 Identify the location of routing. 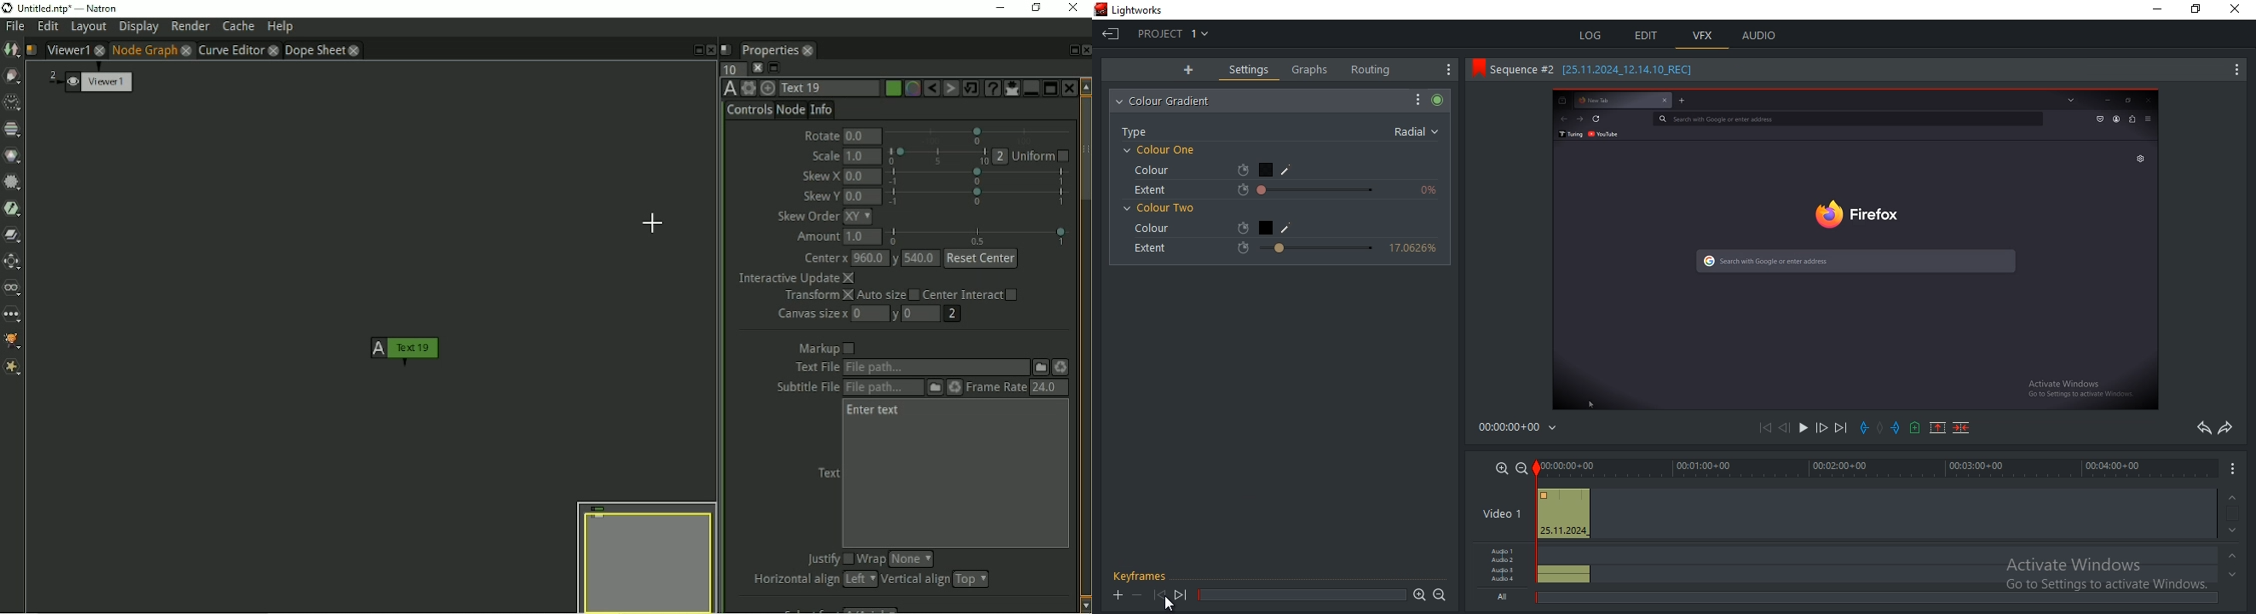
(1372, 69).